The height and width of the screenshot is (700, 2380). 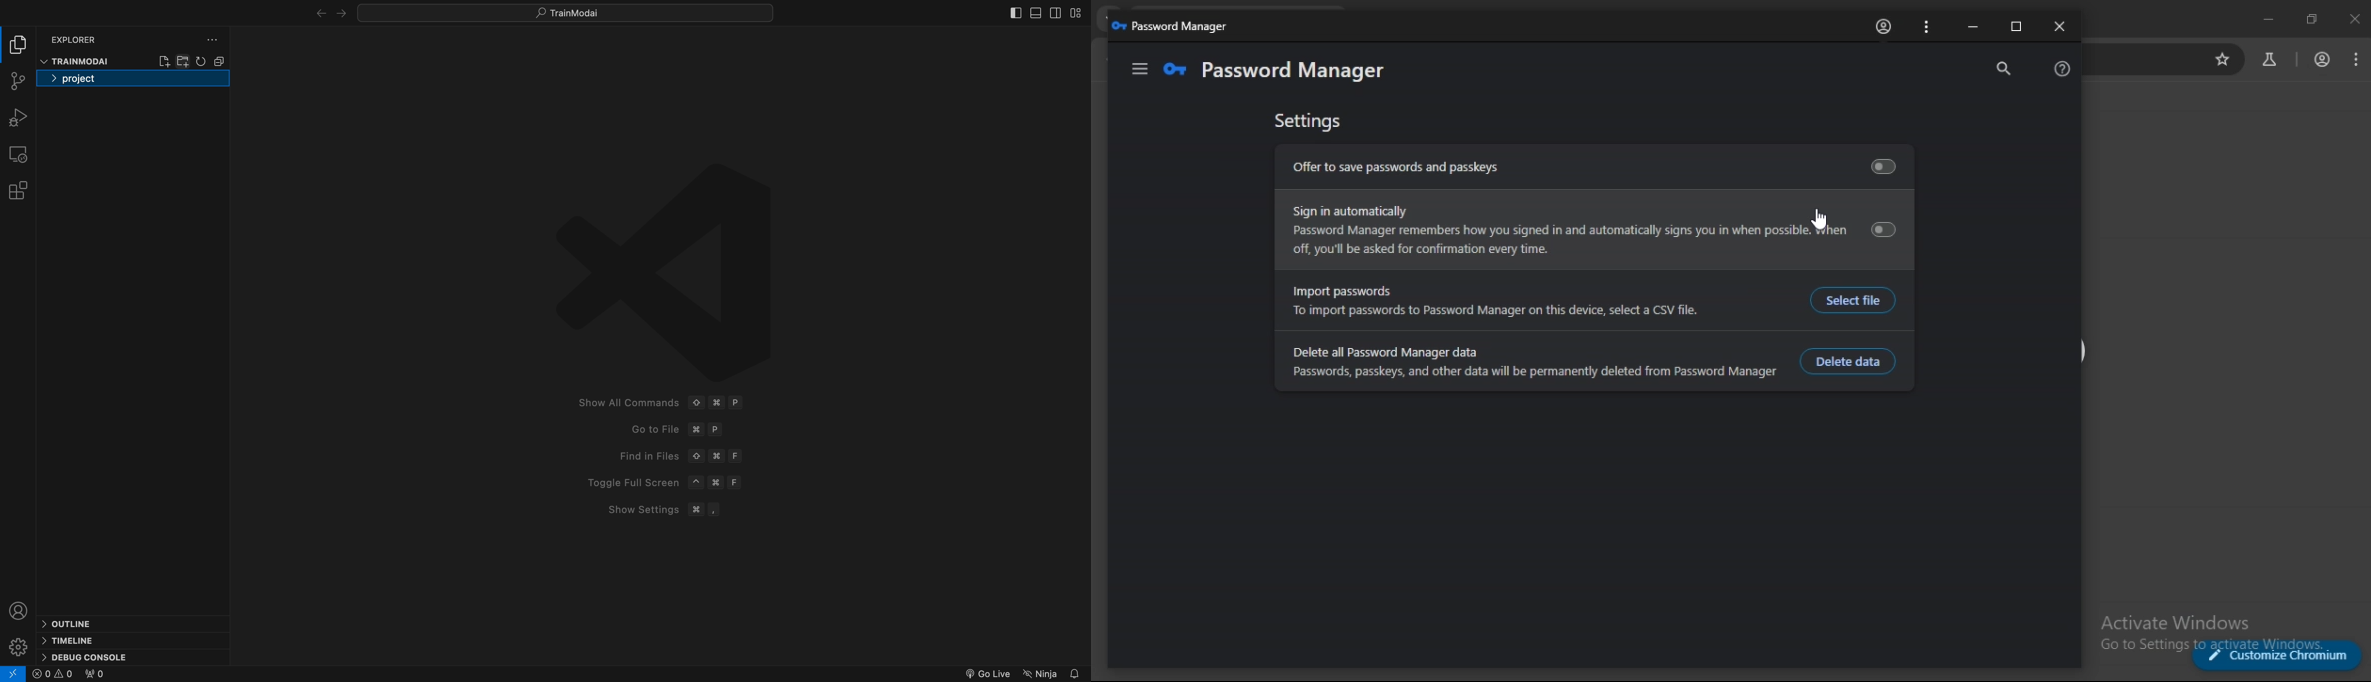 I want to click on Logo, so click(x=664, y=269).